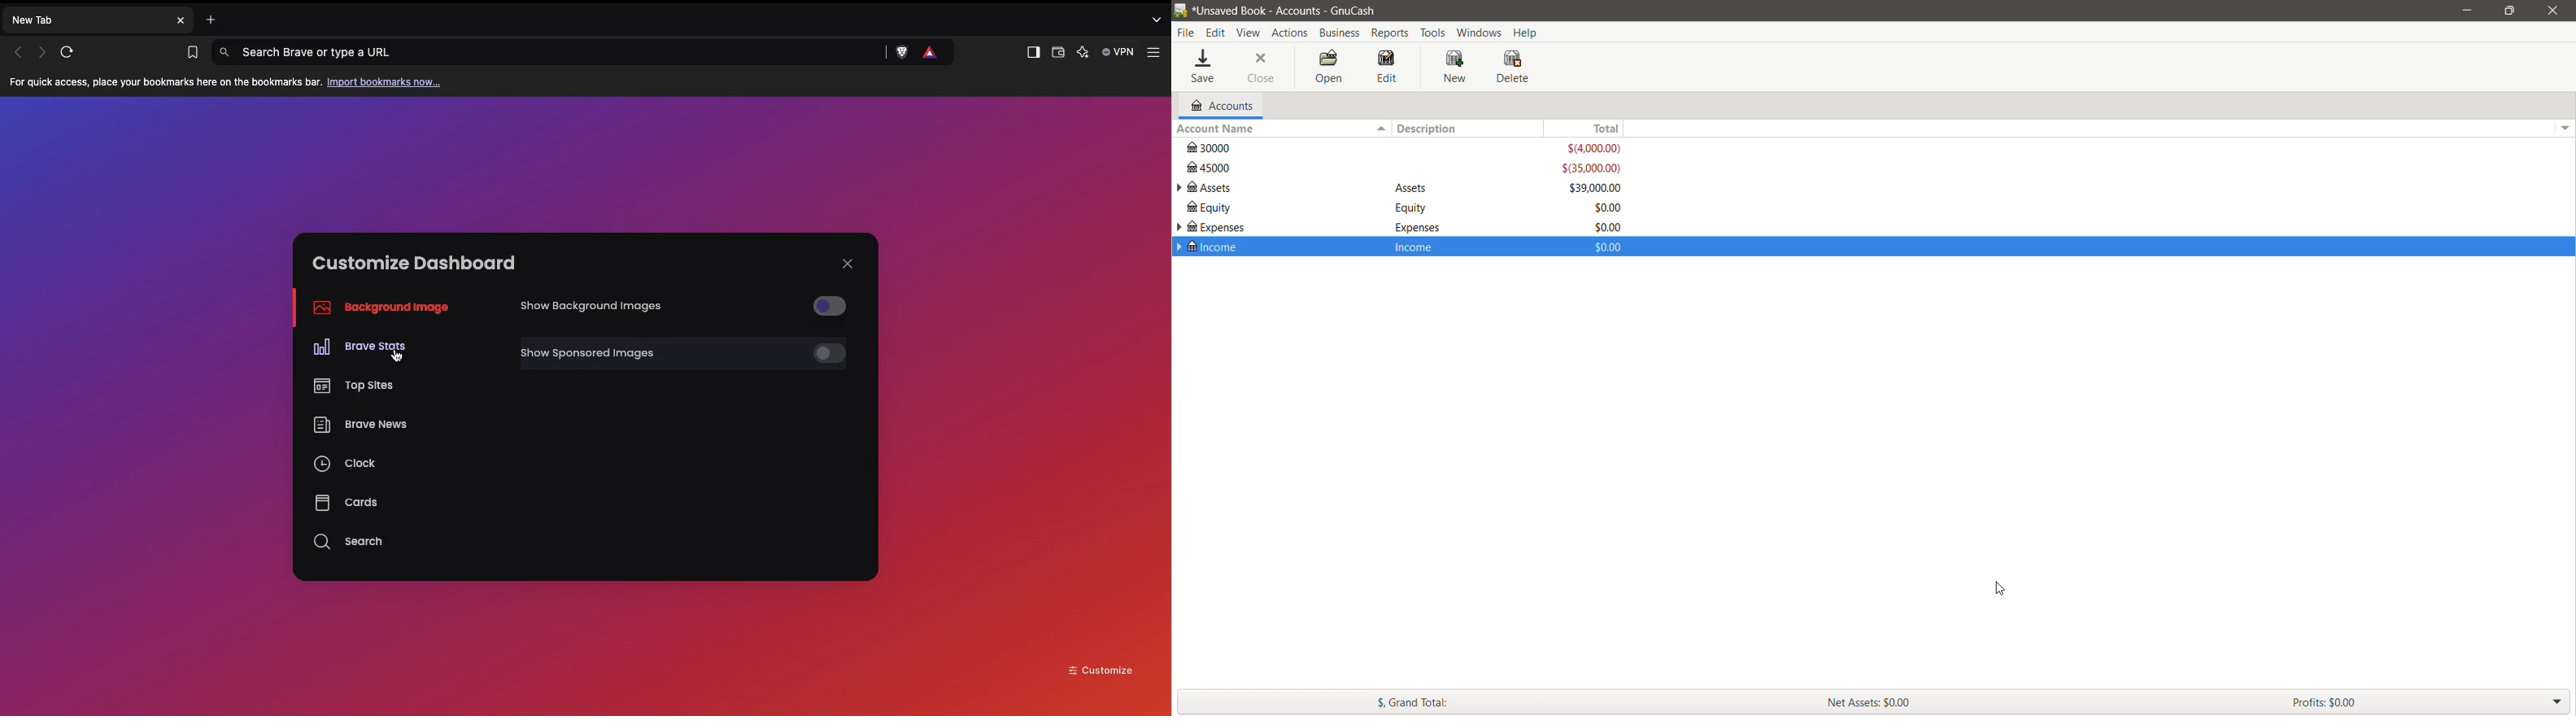 This screenshot has height=728, width=2576. I want to click on details of the account "30000", so click(1407, 149).